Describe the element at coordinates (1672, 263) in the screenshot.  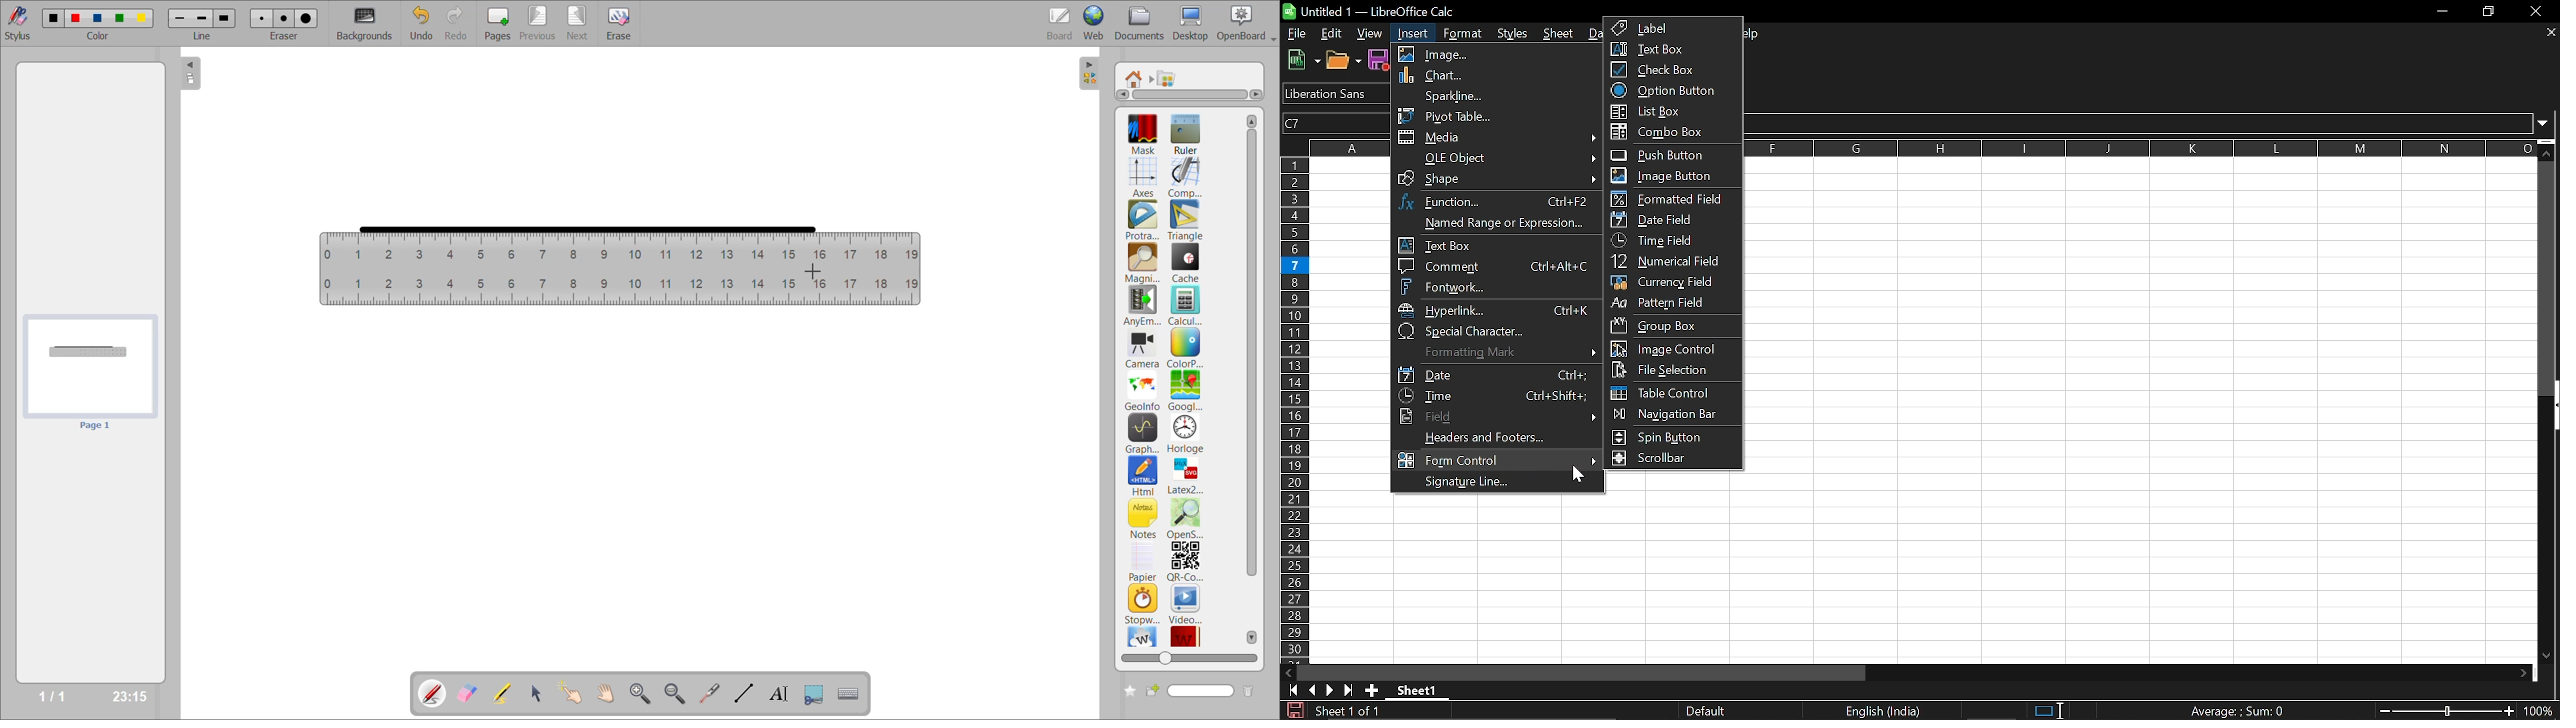
I see `Numerical field` at that location.